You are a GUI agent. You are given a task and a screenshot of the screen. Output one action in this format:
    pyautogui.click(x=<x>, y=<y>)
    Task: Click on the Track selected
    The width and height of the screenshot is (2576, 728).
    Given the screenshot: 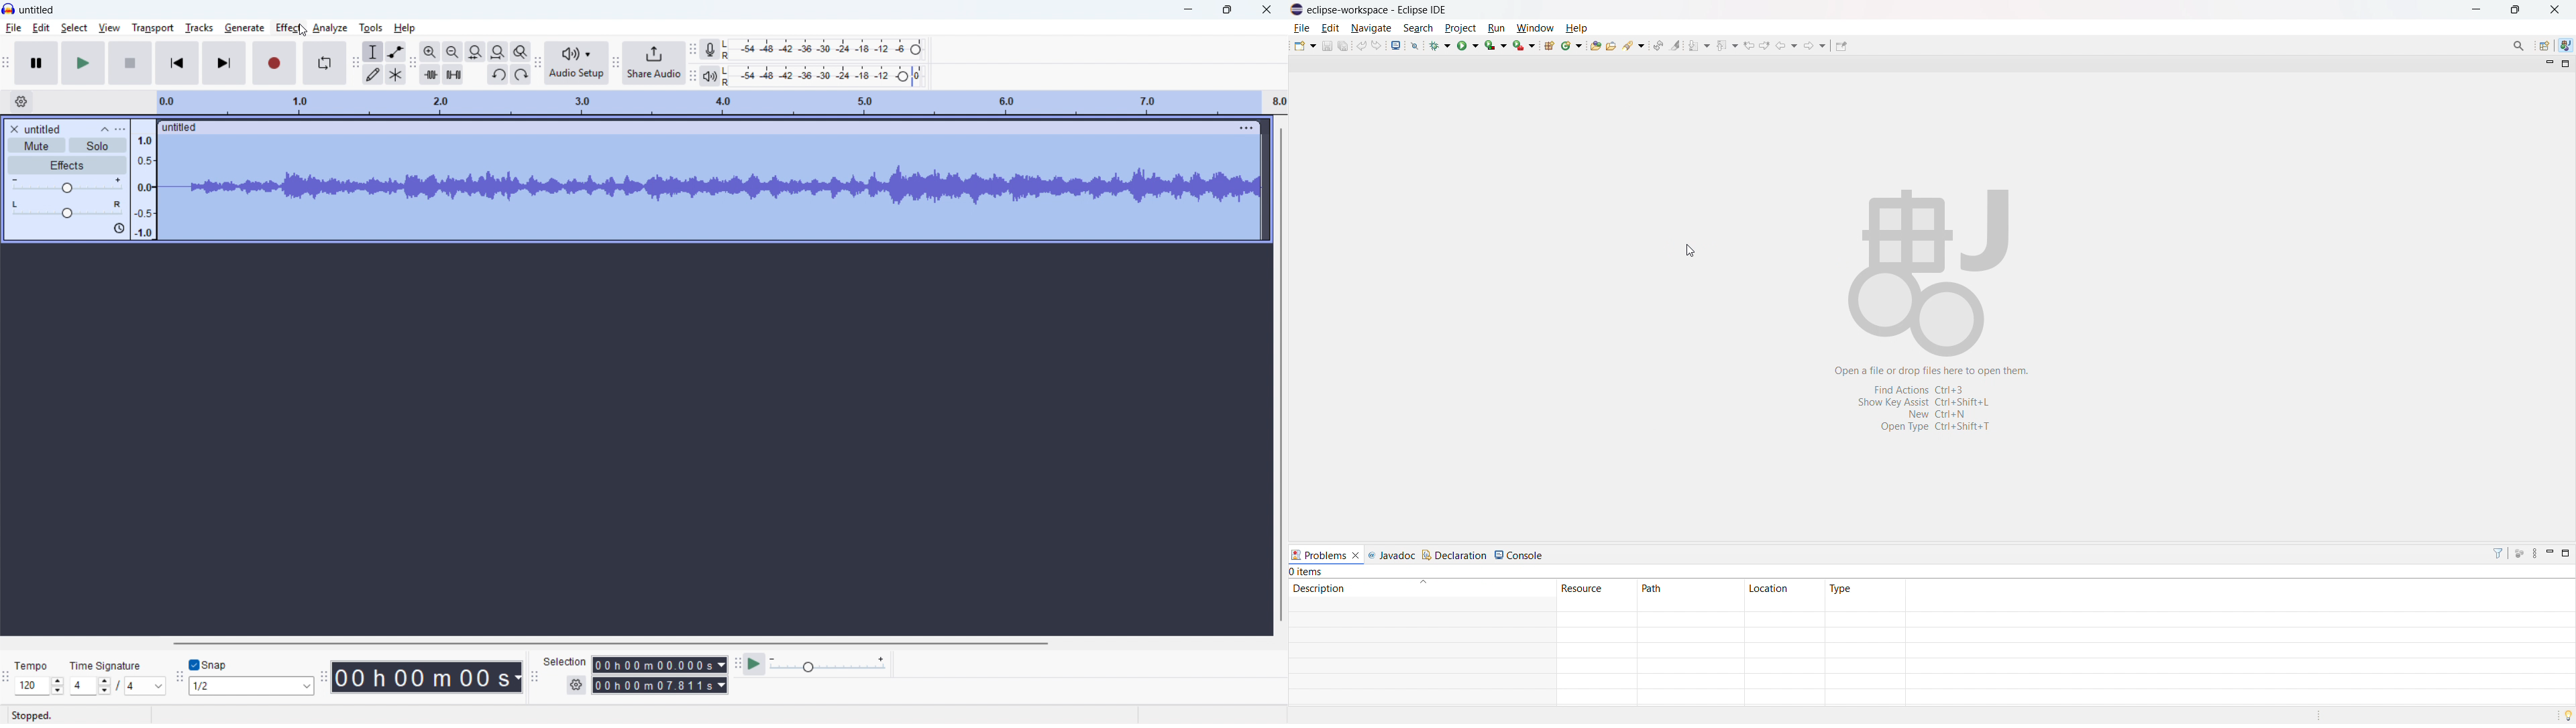 What is the action you would take?
    pyautogui.click(x=708, y=188)
    